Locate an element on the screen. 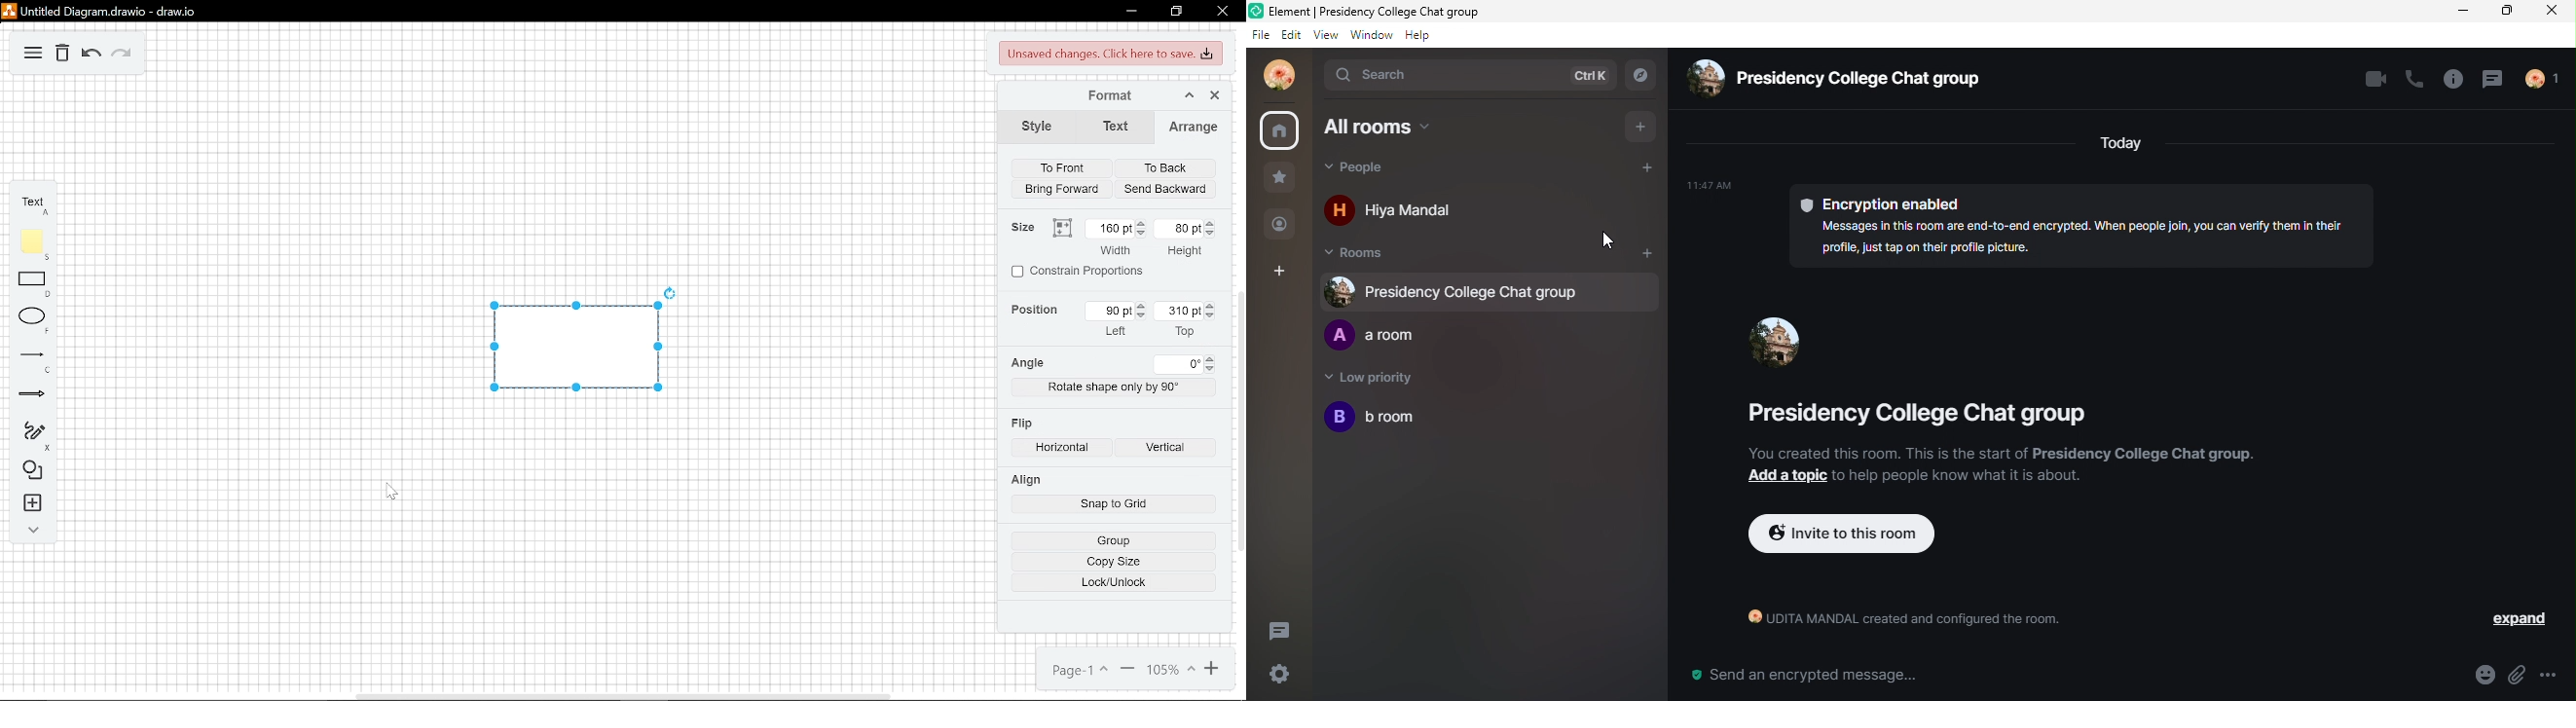 The image size is (2576, 728). people is located at coordinates (1281, 227).